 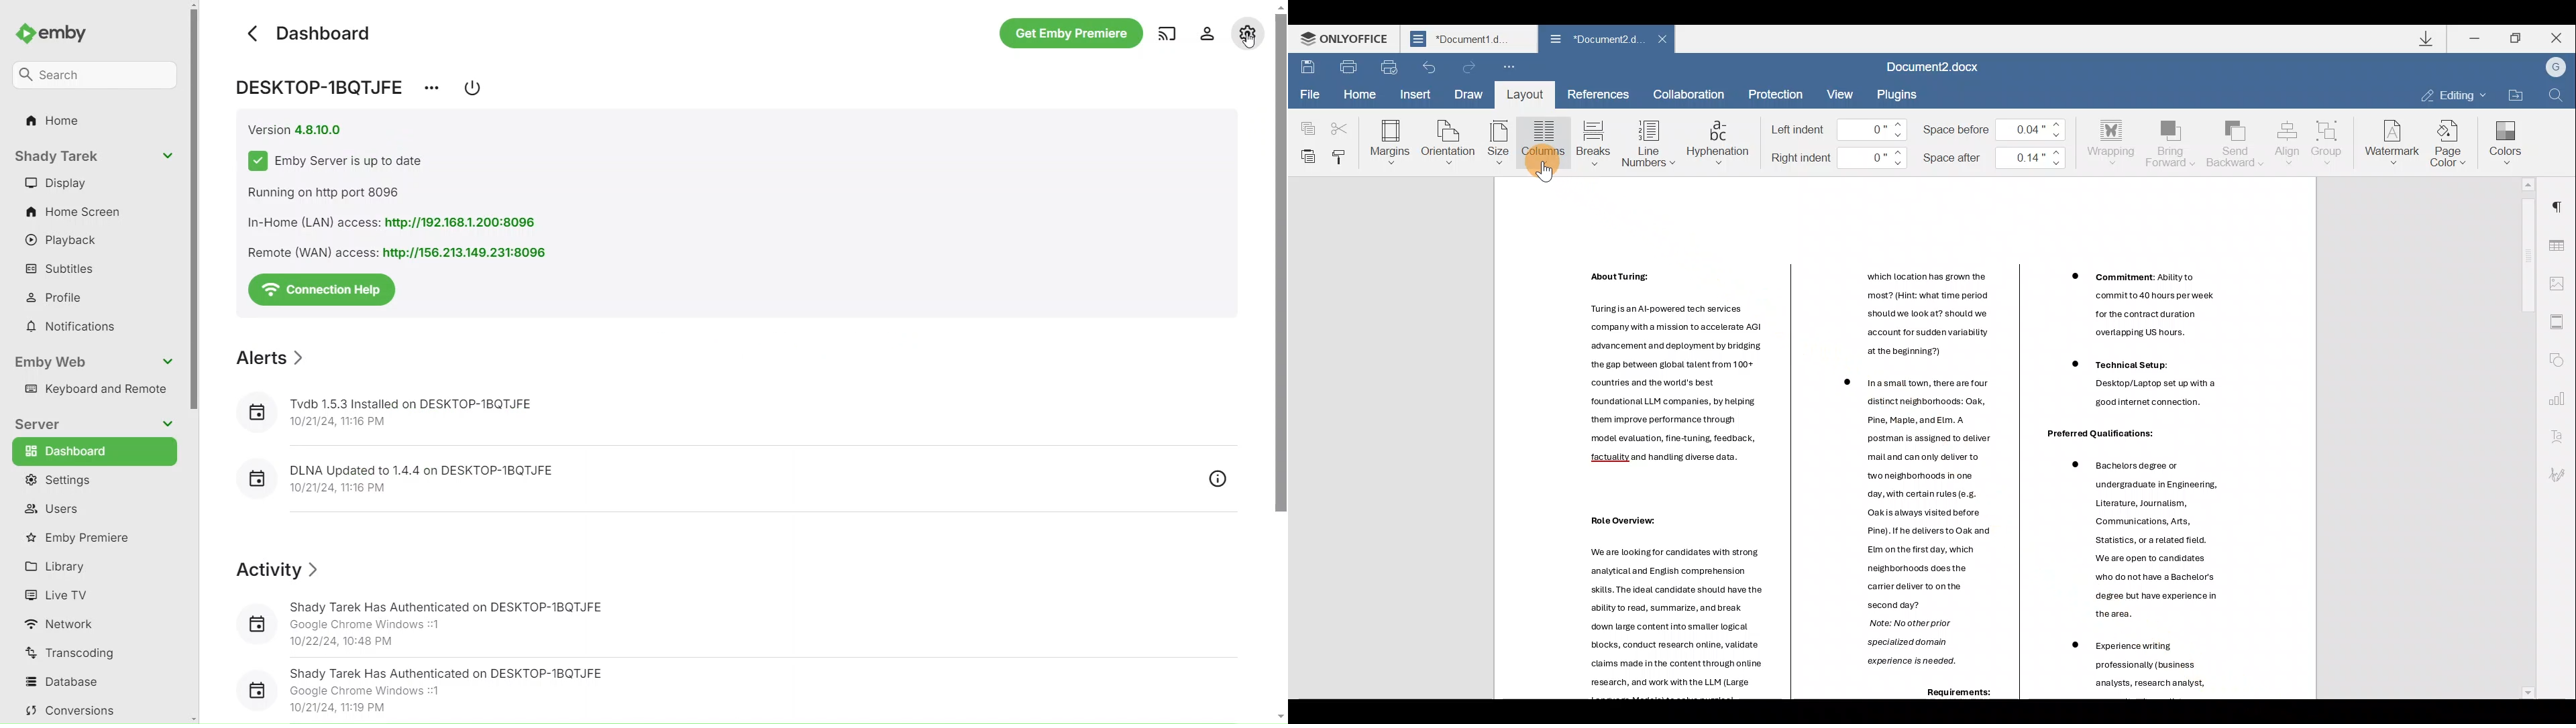 What do you see at coordinates (2557, 96) in the screenshot?
I see `Find` at bounding box center [2557, 96].